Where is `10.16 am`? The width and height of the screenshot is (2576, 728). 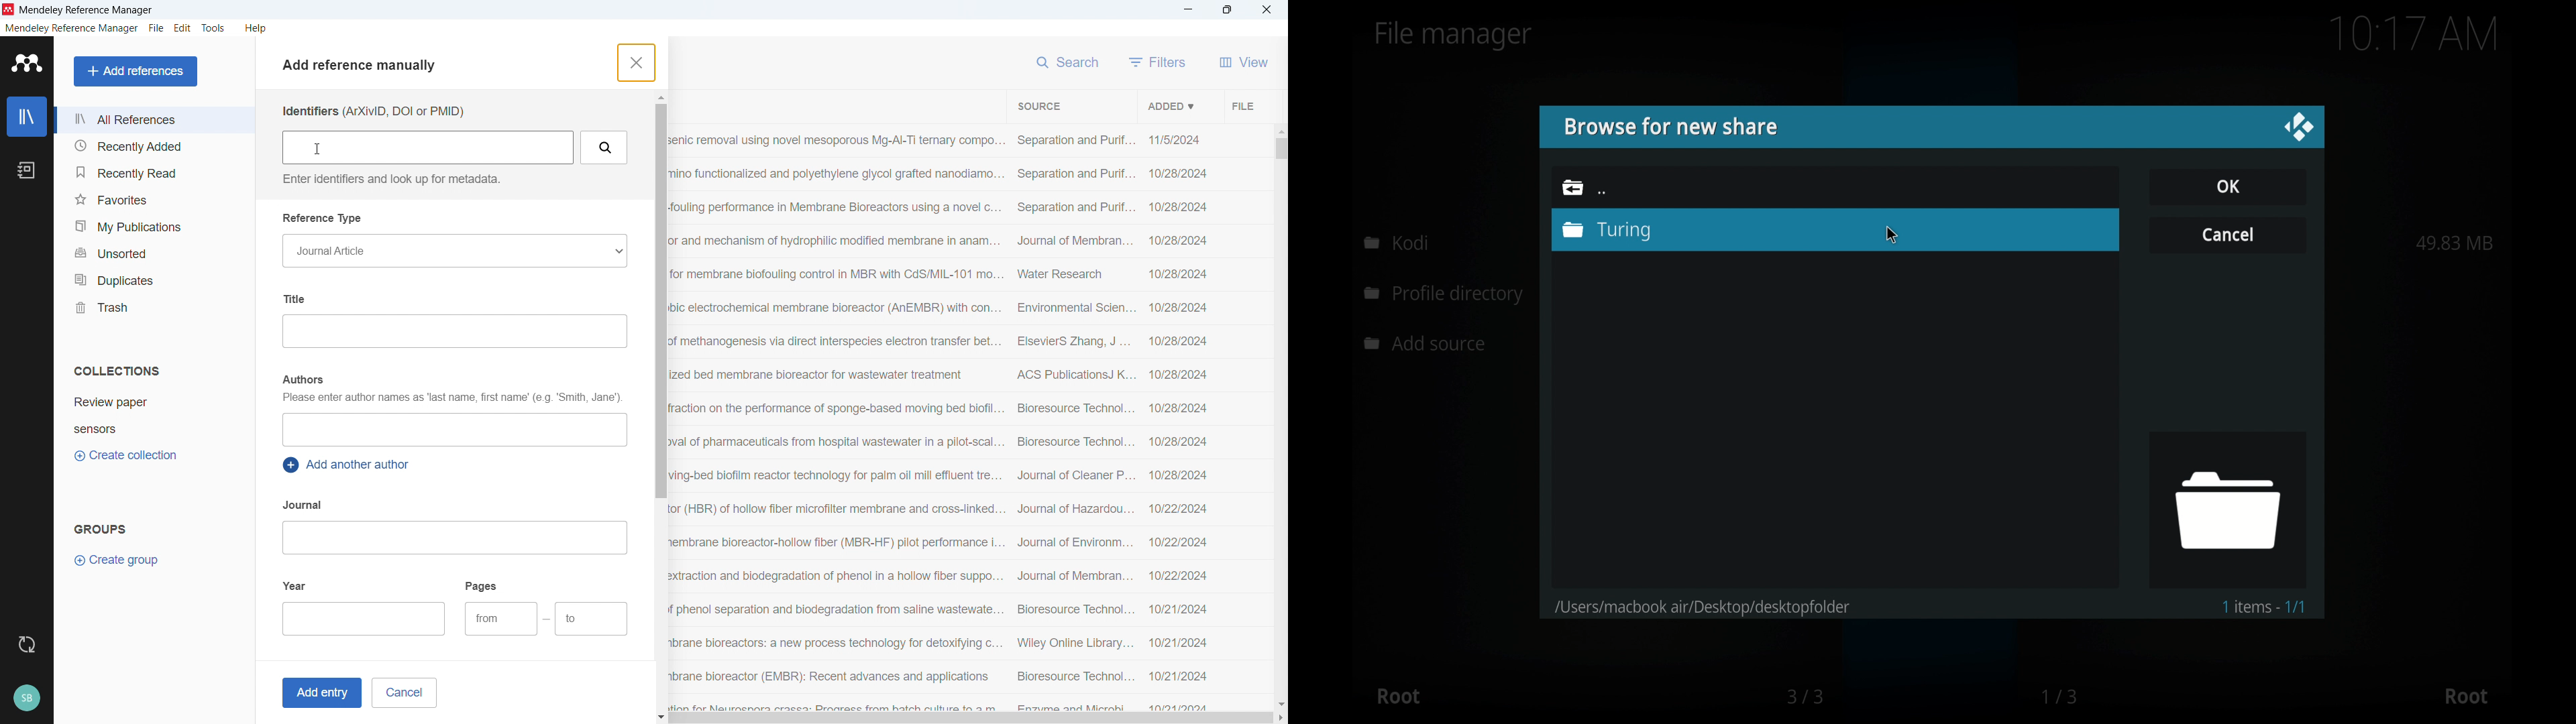
10.16 am is located at coordinates (2414, 34).